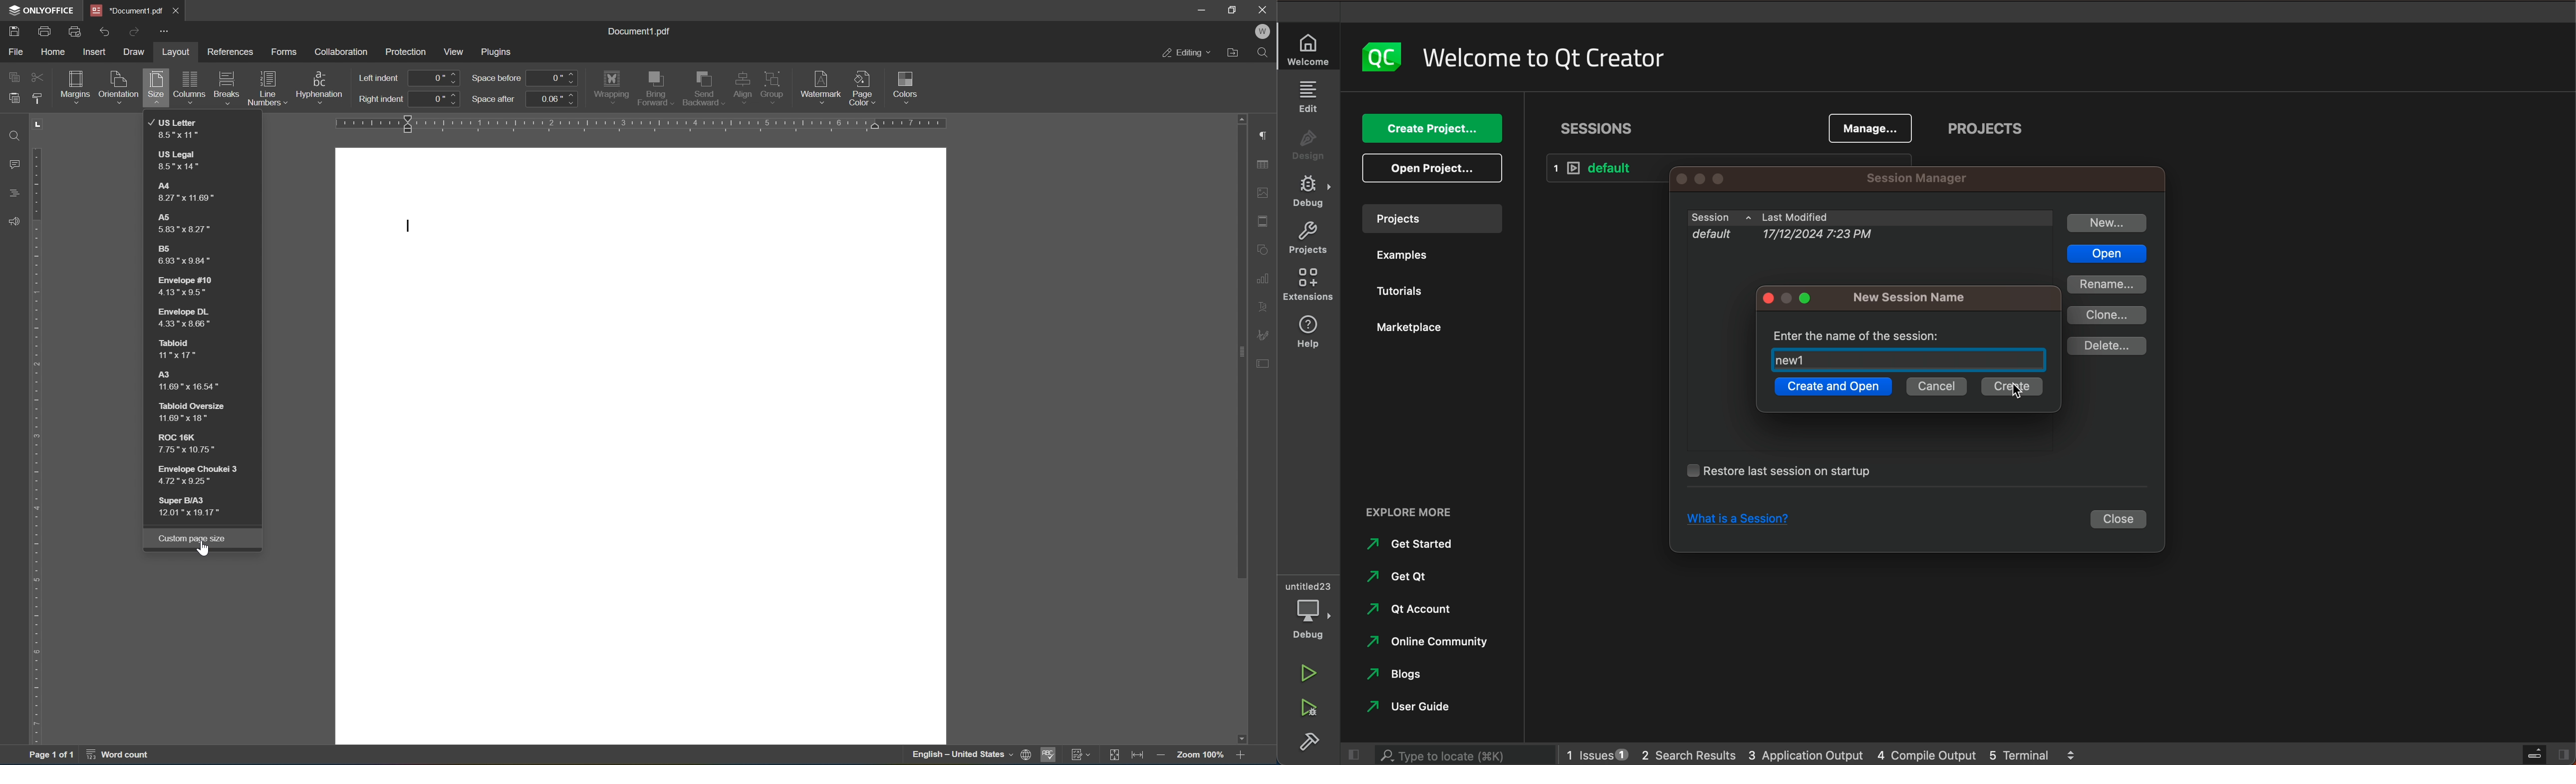 The image size is (2576, 784). What do you see at coordinates (775, 85) in the screenshot?
I see `group` at bounding box center [775, 85].